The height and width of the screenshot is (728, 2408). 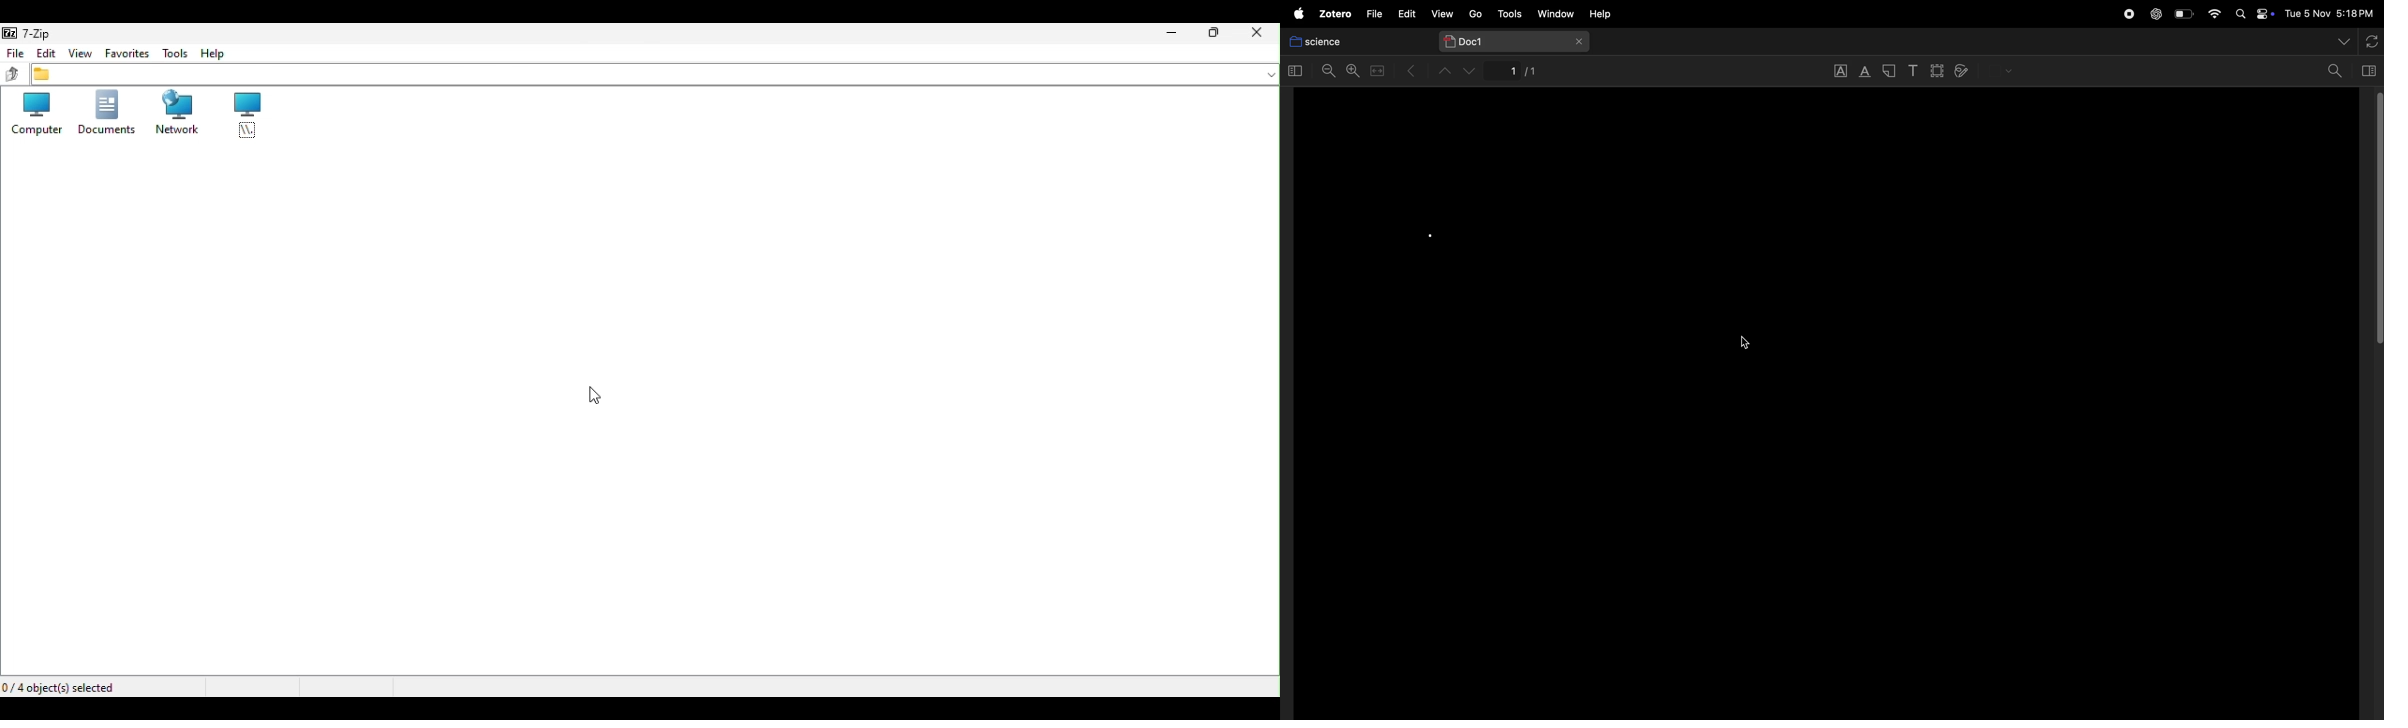 I want to click on cursor, so click(x=596, y=397).